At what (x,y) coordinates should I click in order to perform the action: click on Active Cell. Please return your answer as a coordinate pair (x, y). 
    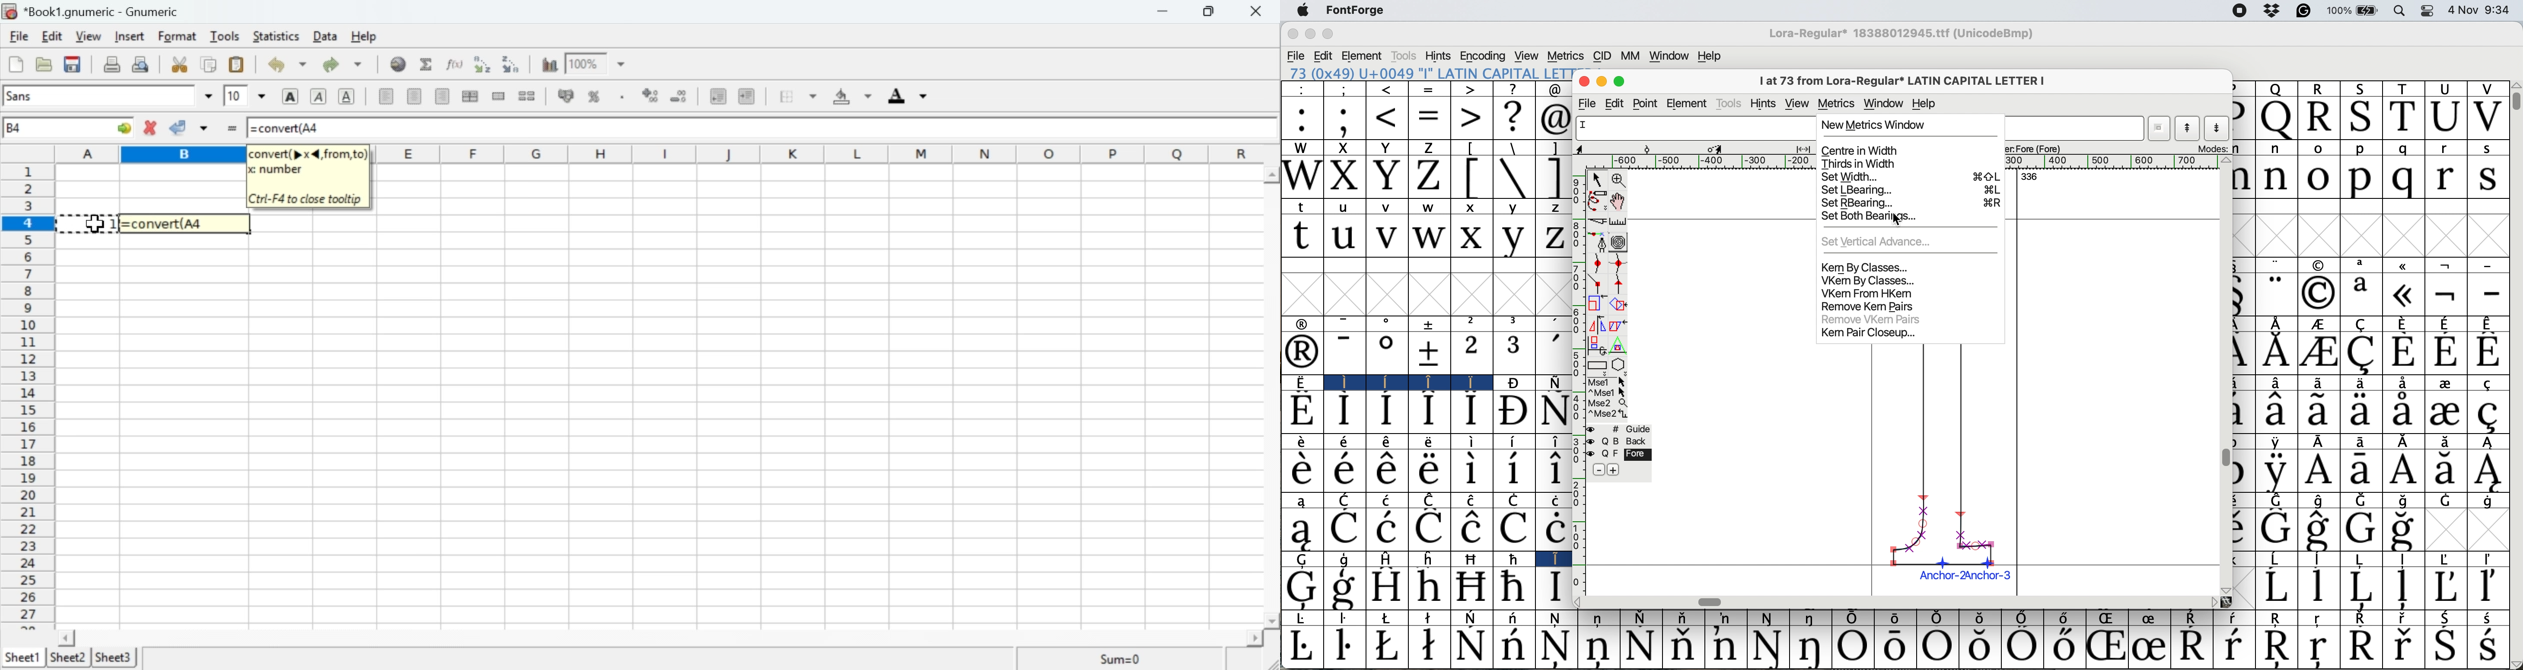
    Looking at the image, I should click on (67, 128).